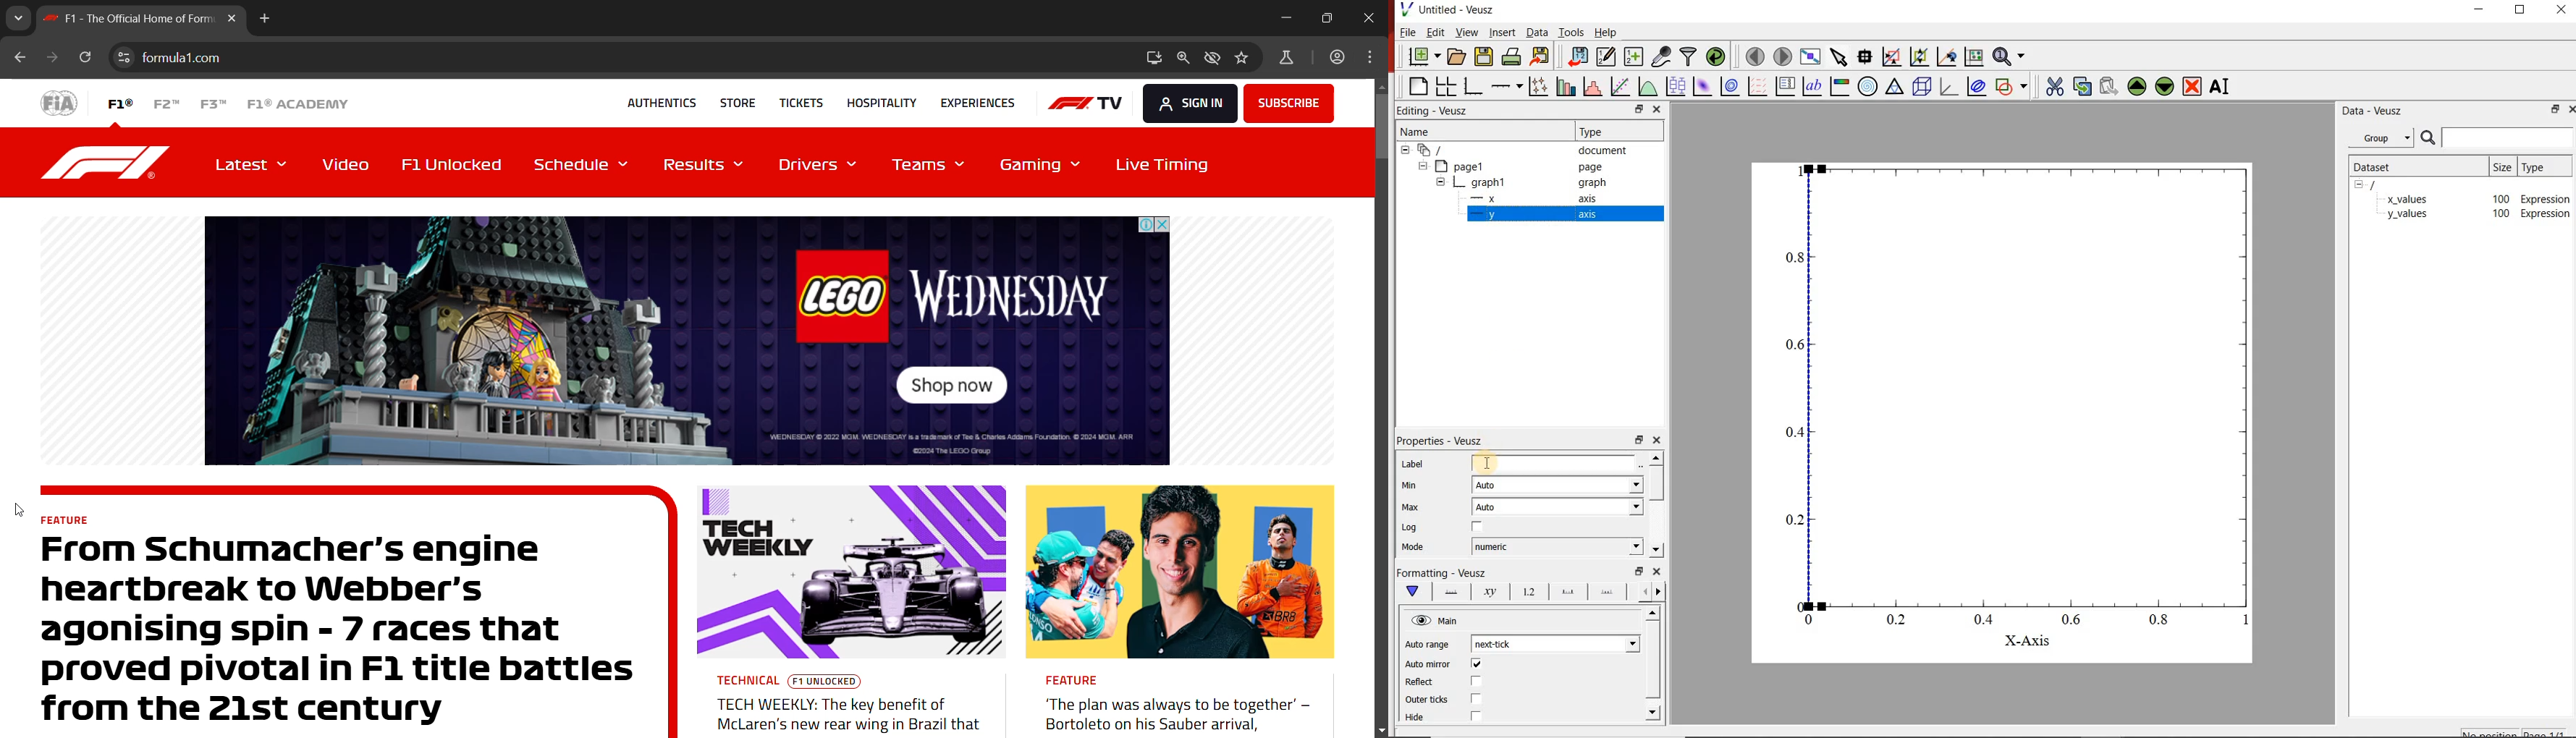  Describe the element at coordinates (1656, 484) in the screenshot. I see `vertical scrollbar` at that location.